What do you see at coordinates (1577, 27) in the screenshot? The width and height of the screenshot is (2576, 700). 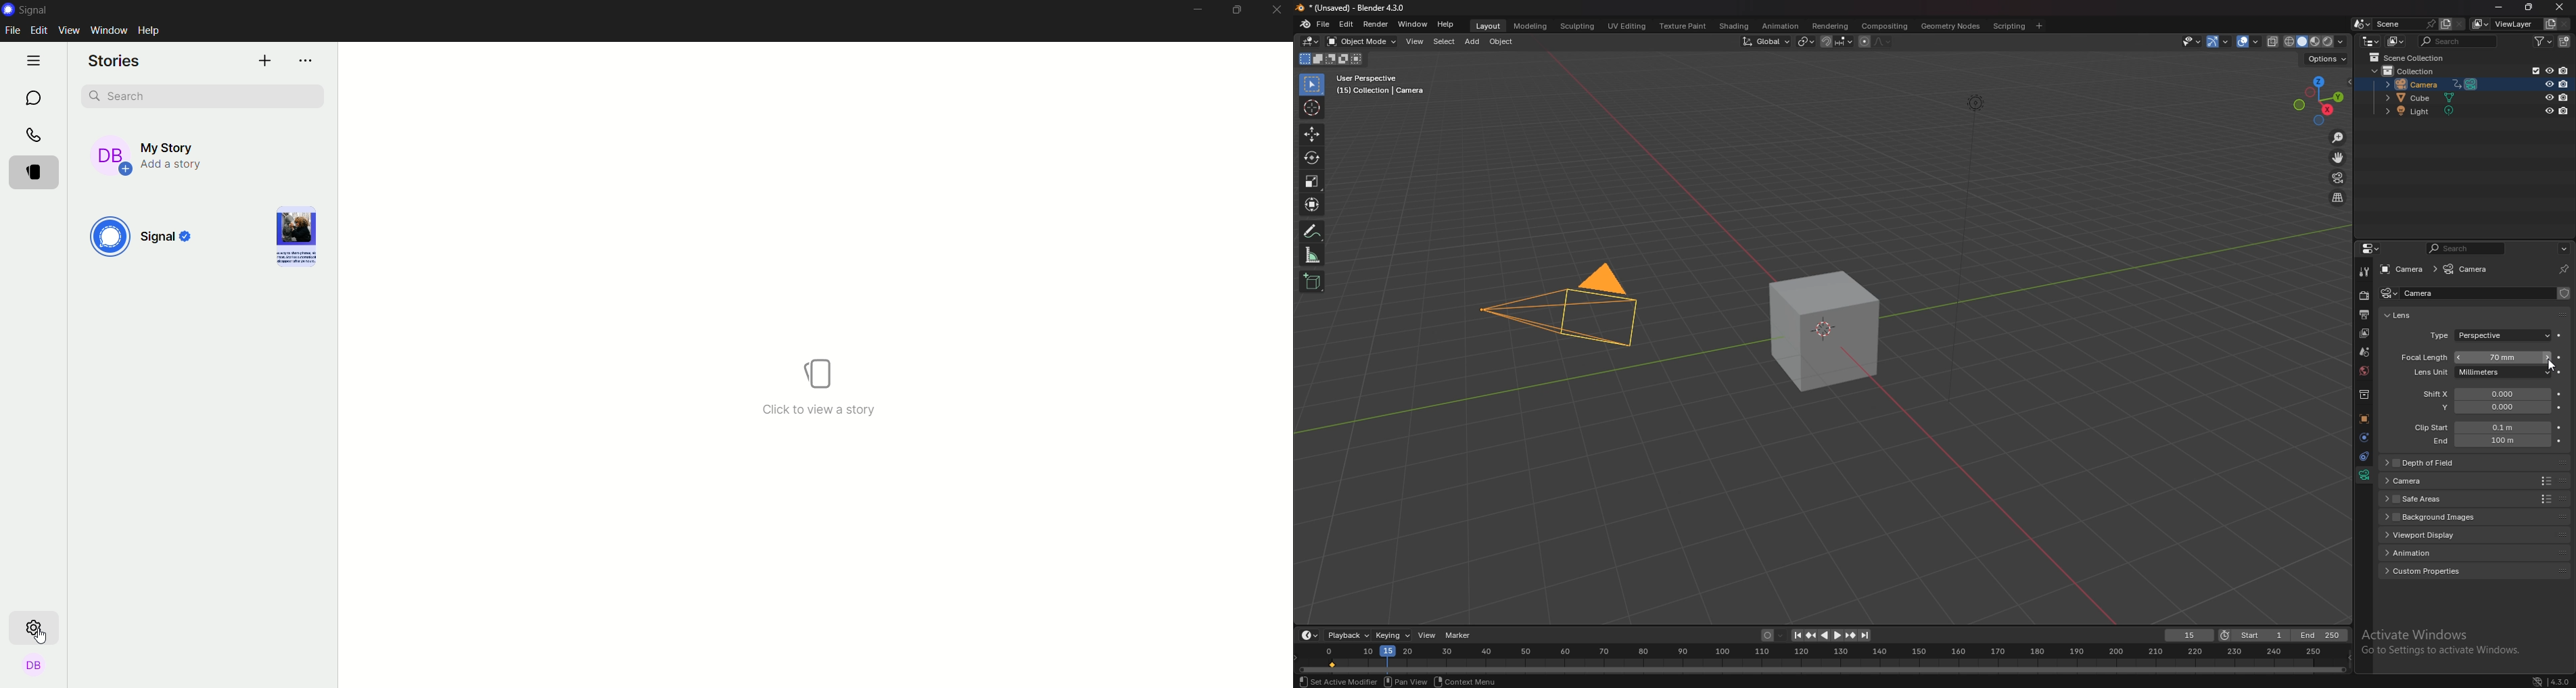 I see `sculpting` at bounding box center [1577, 27].